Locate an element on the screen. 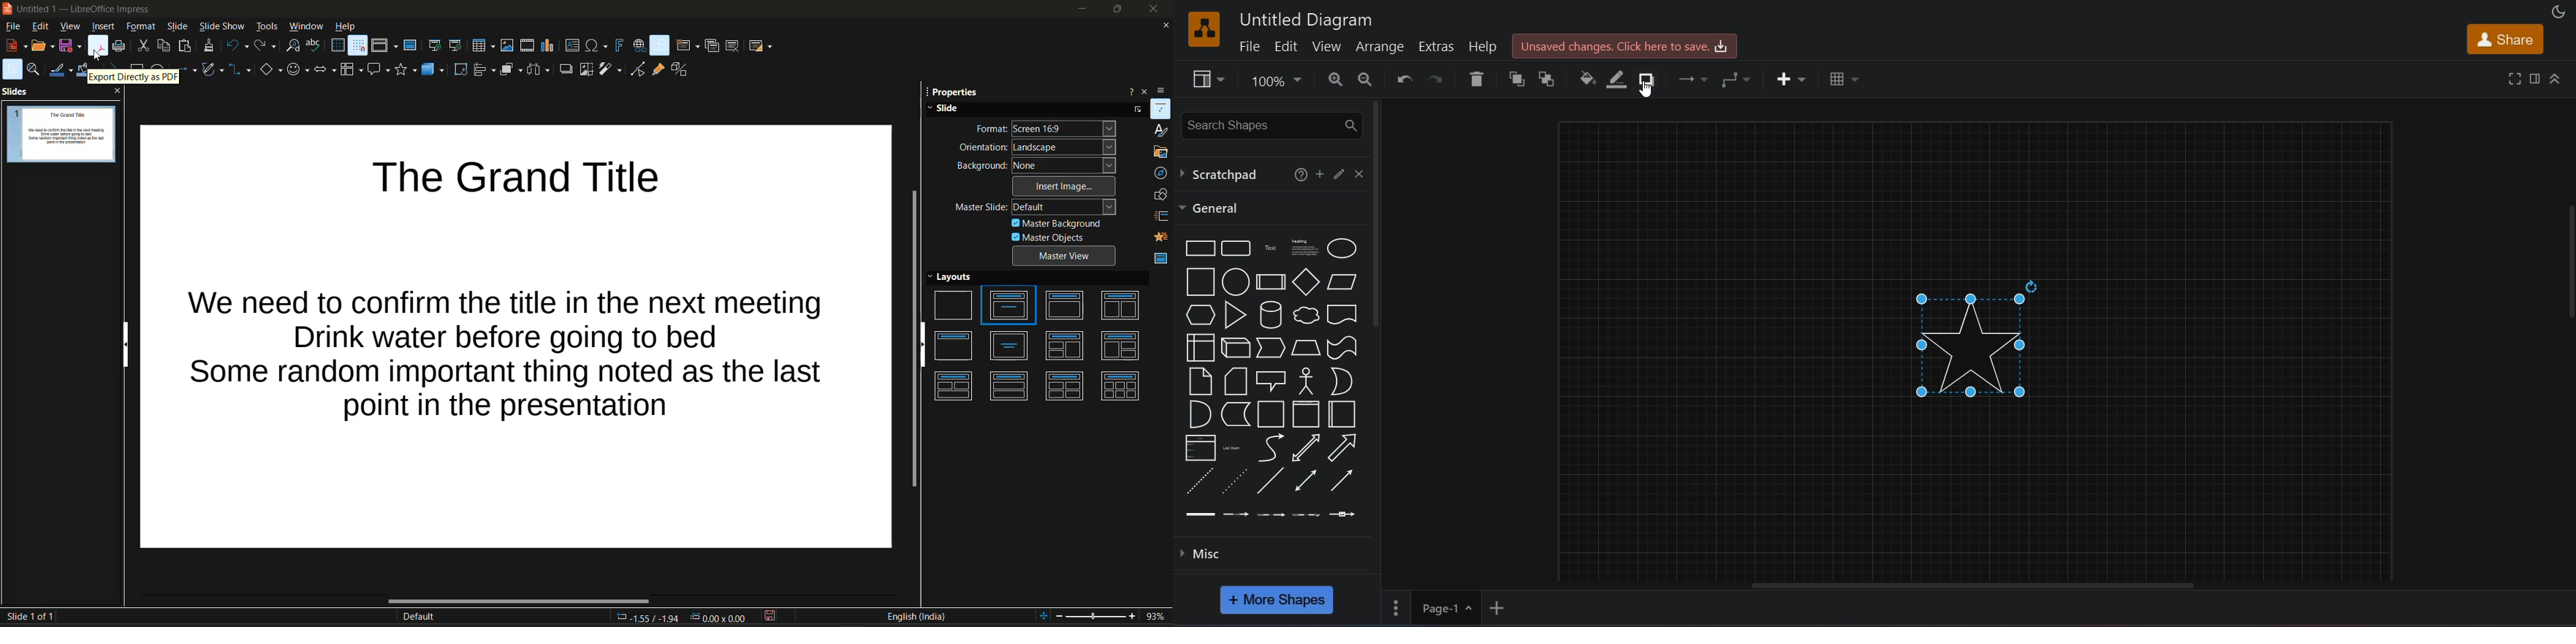 This screenshot has height=644, width=2576. to back is located at coordinates (1548, 80).